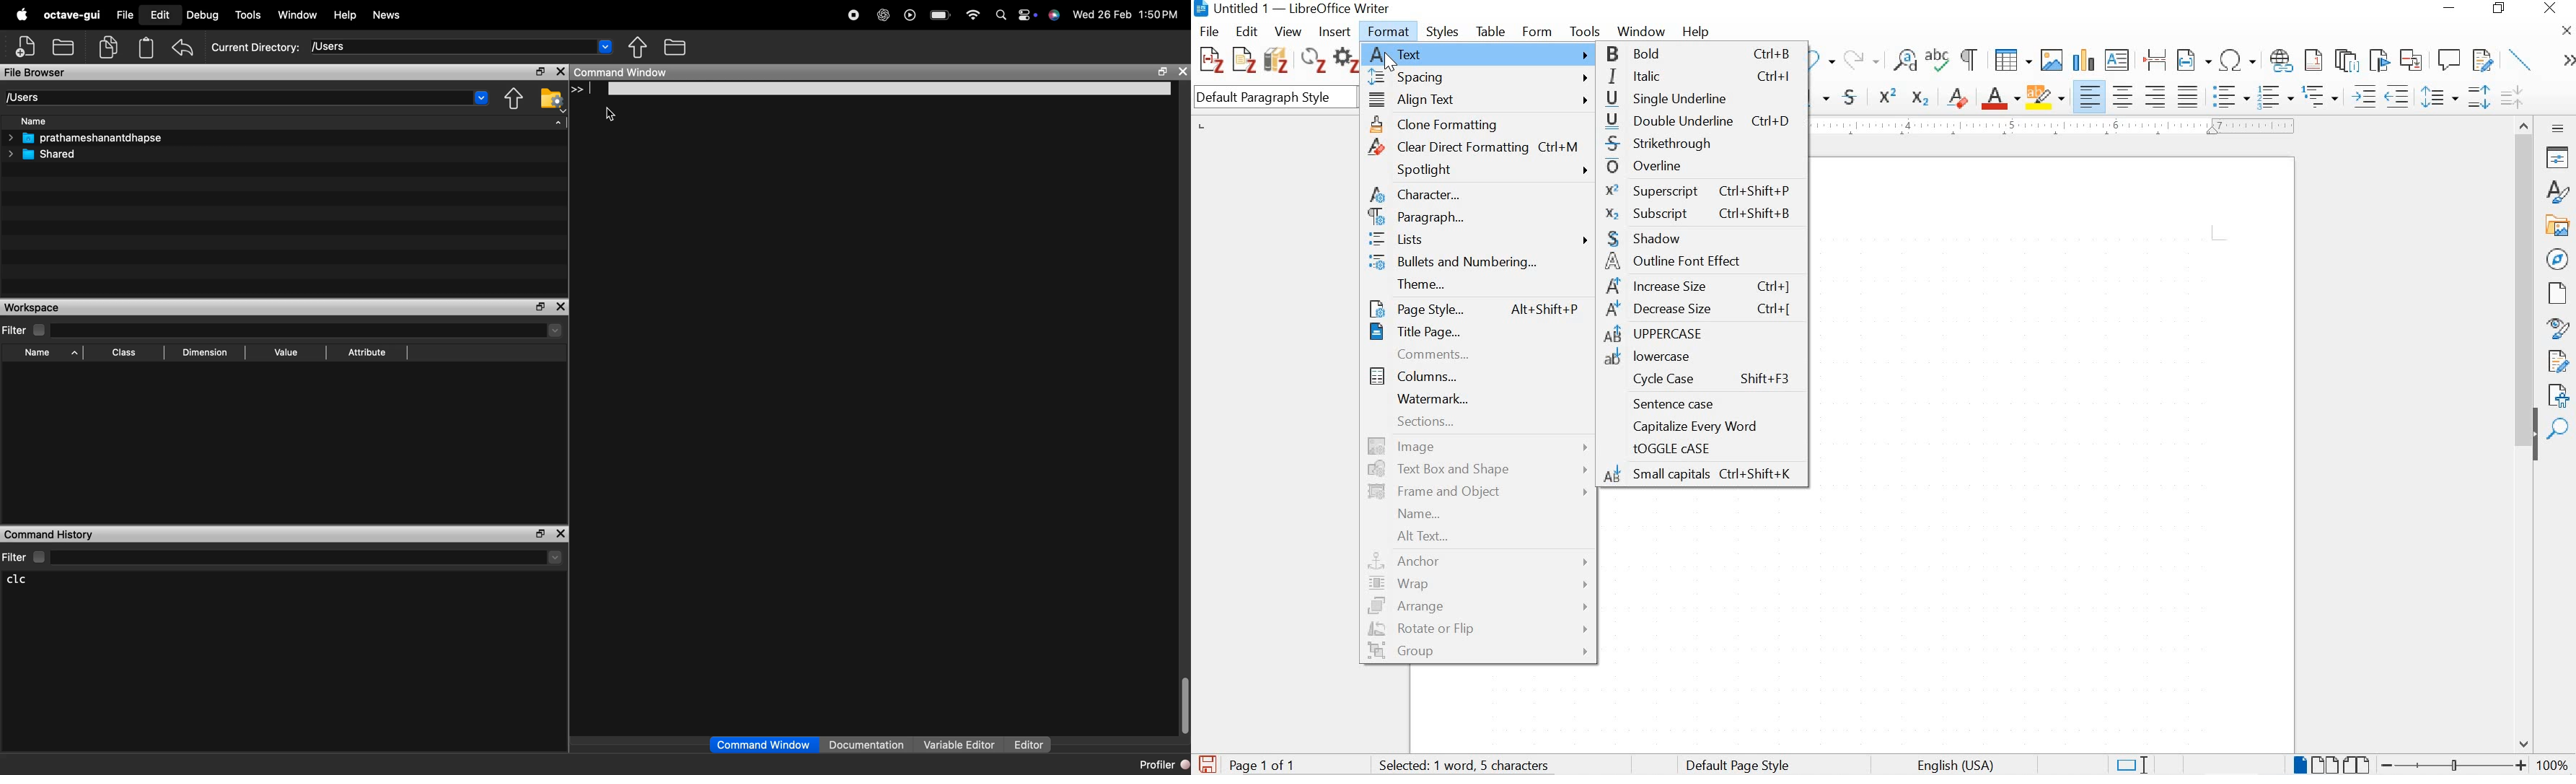 This screenshot has height=784, width=2576. What do you see at coordinates (1474, 354) in the screenshot?
I see `comments` at bounding box center [1474, 354].